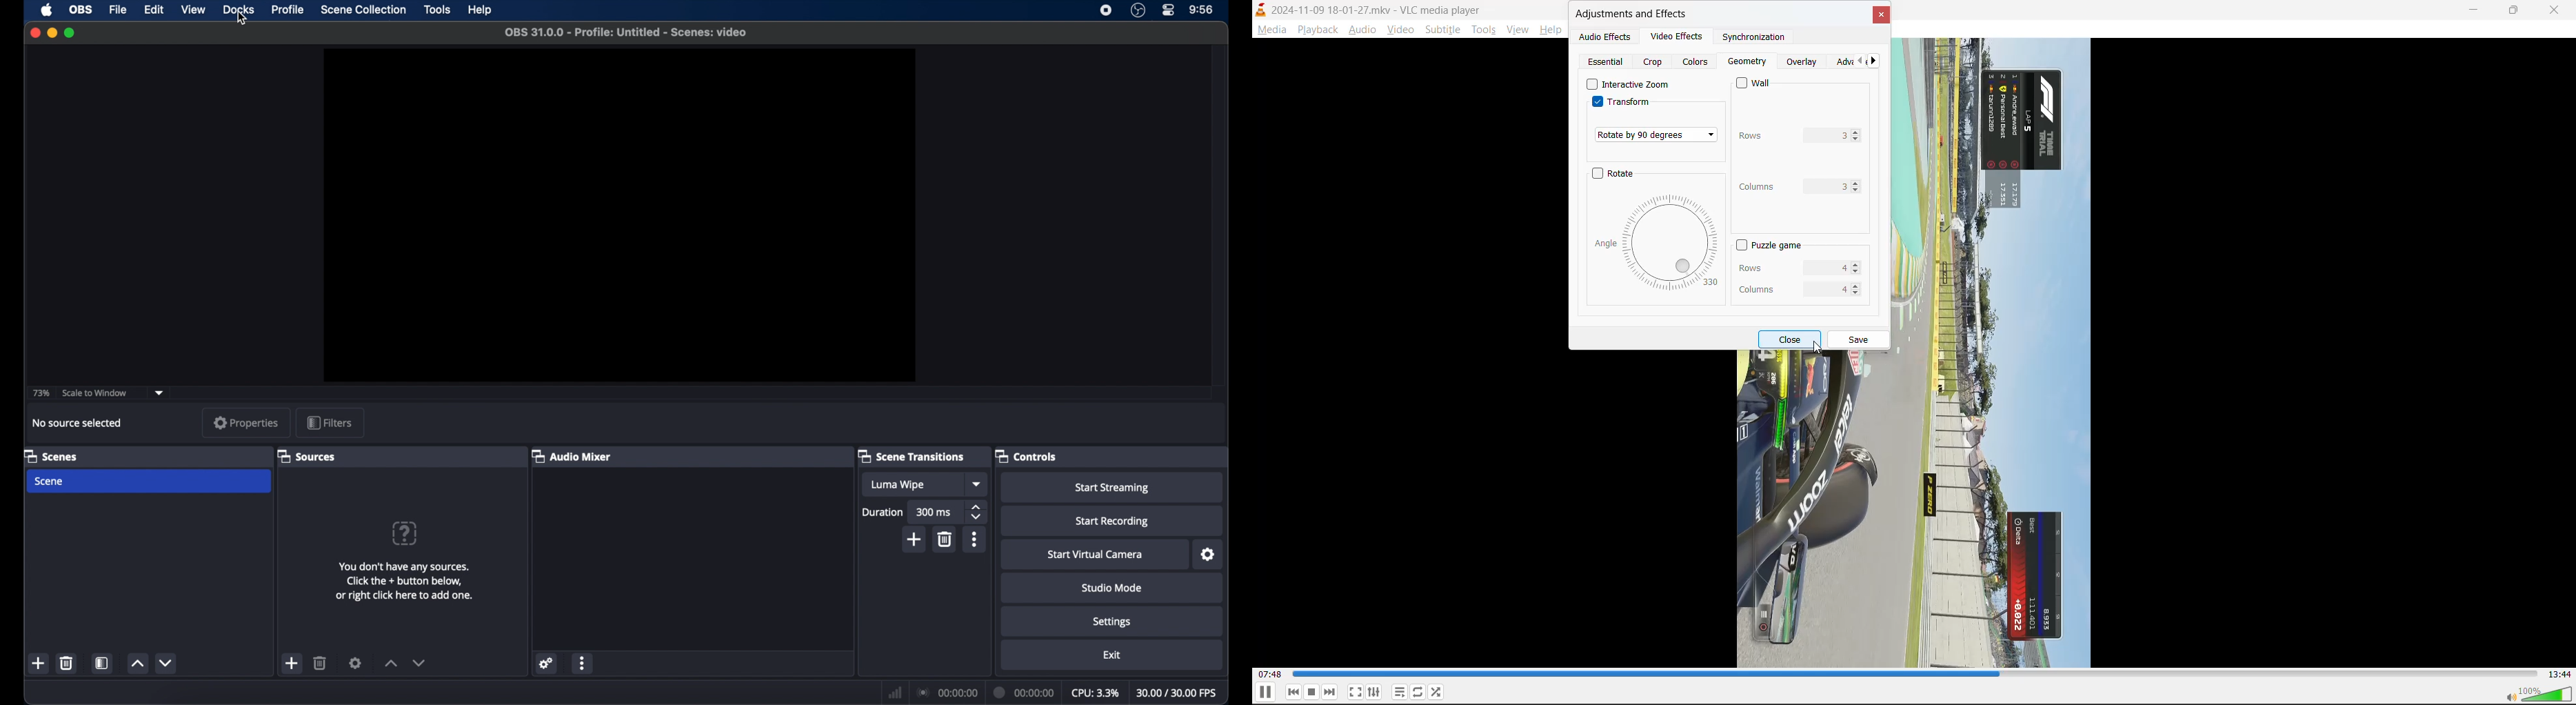 The width and height of the screenshot is (2576, 728). I want to click on crop, so click(1655, 62).